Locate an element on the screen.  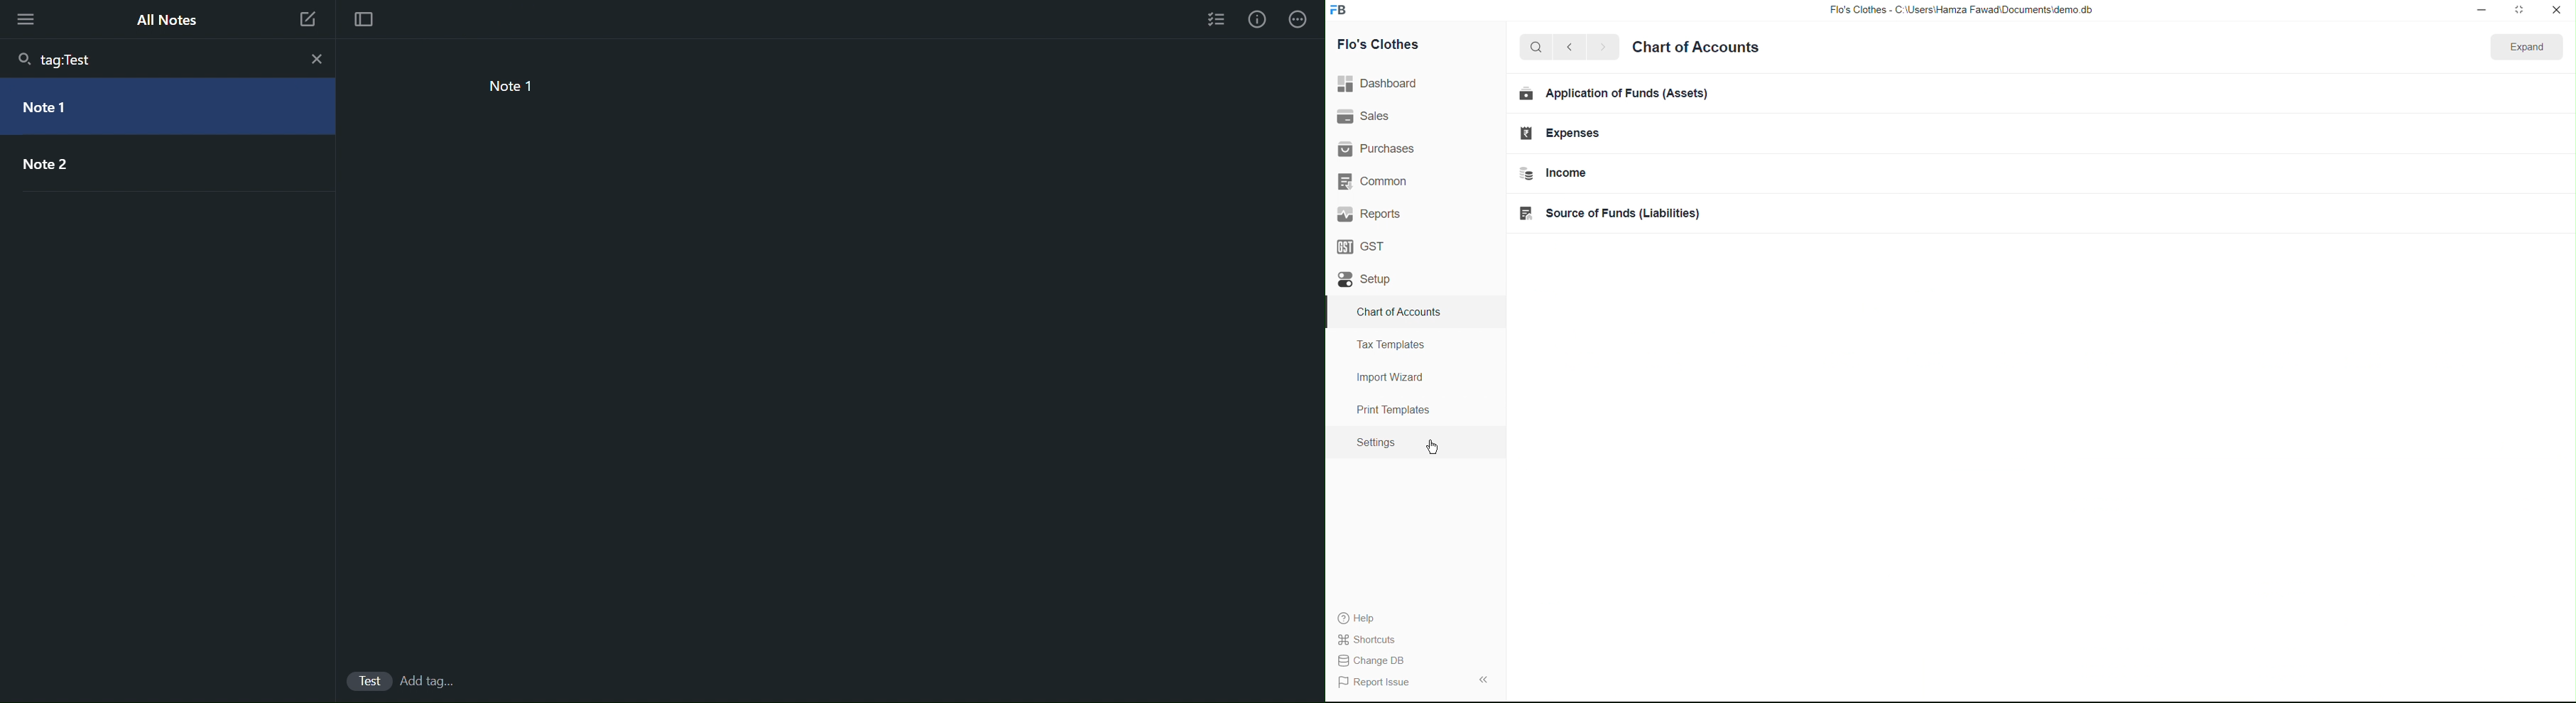
Expand is located at coordinates (2523, 49).